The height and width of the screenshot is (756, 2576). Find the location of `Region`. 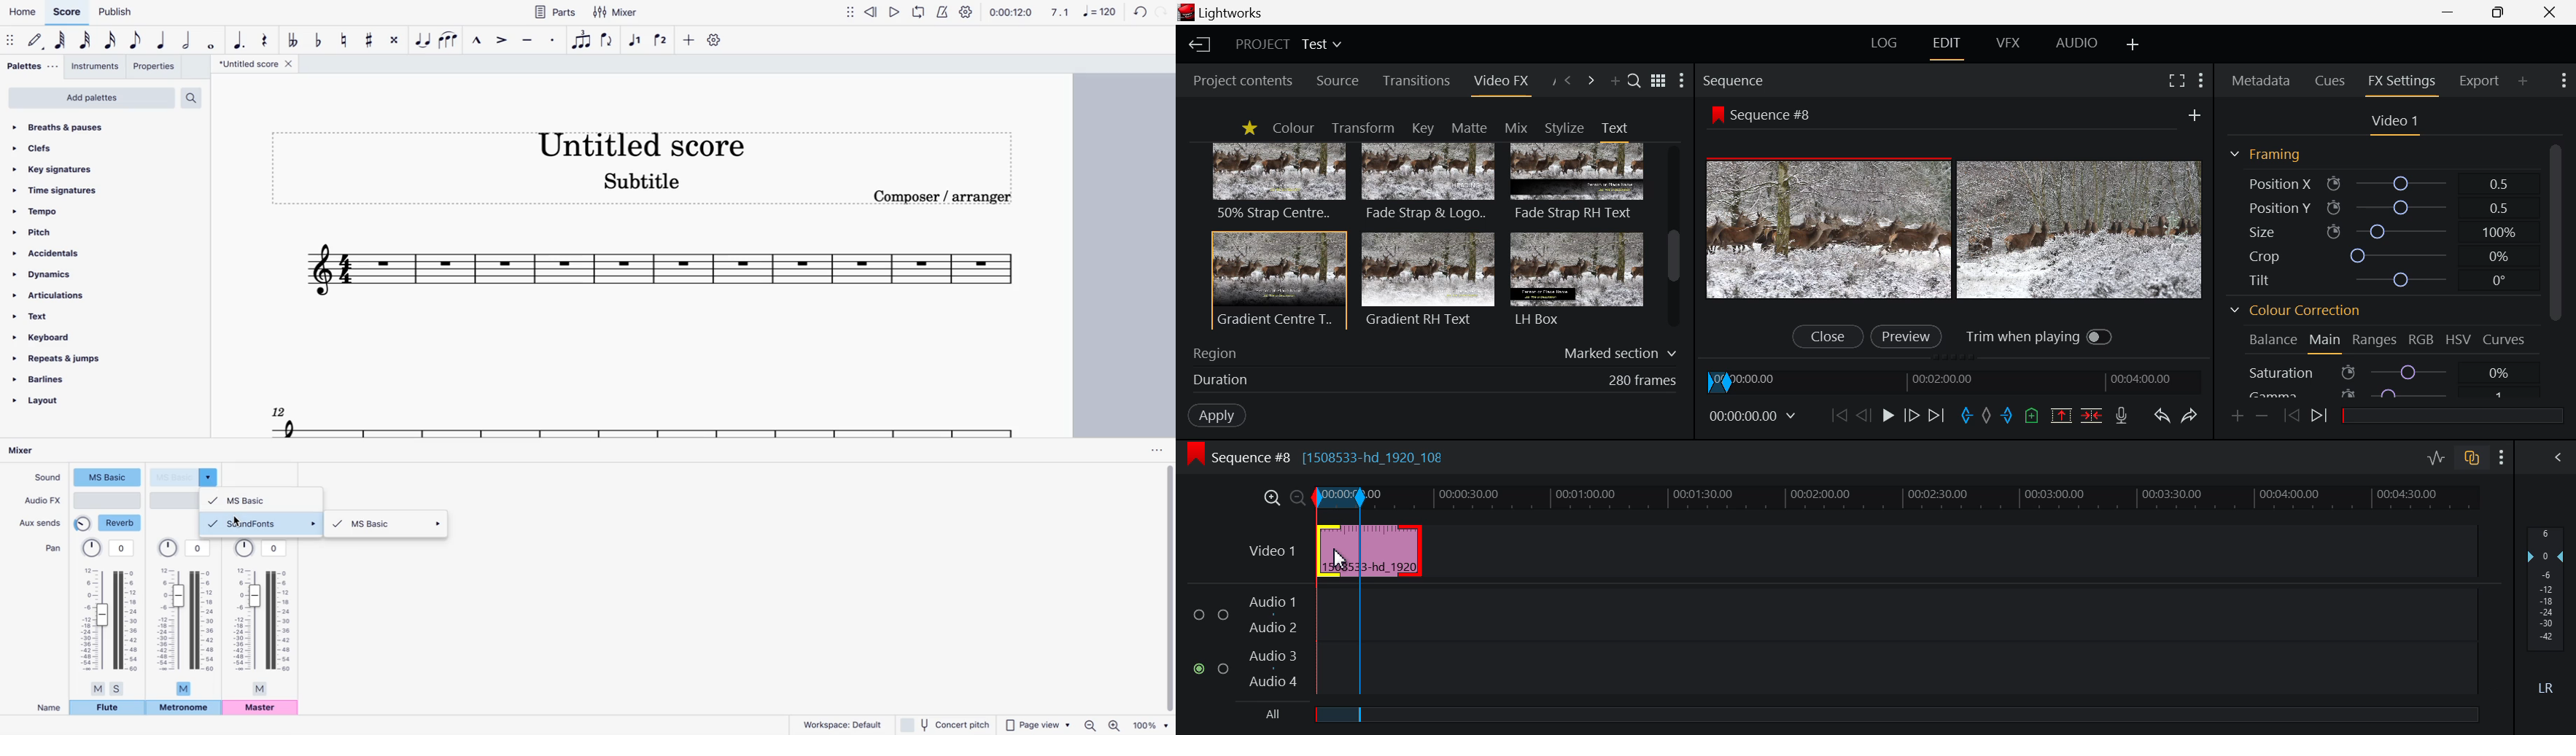

Region is located at coordinates (1435, 350).